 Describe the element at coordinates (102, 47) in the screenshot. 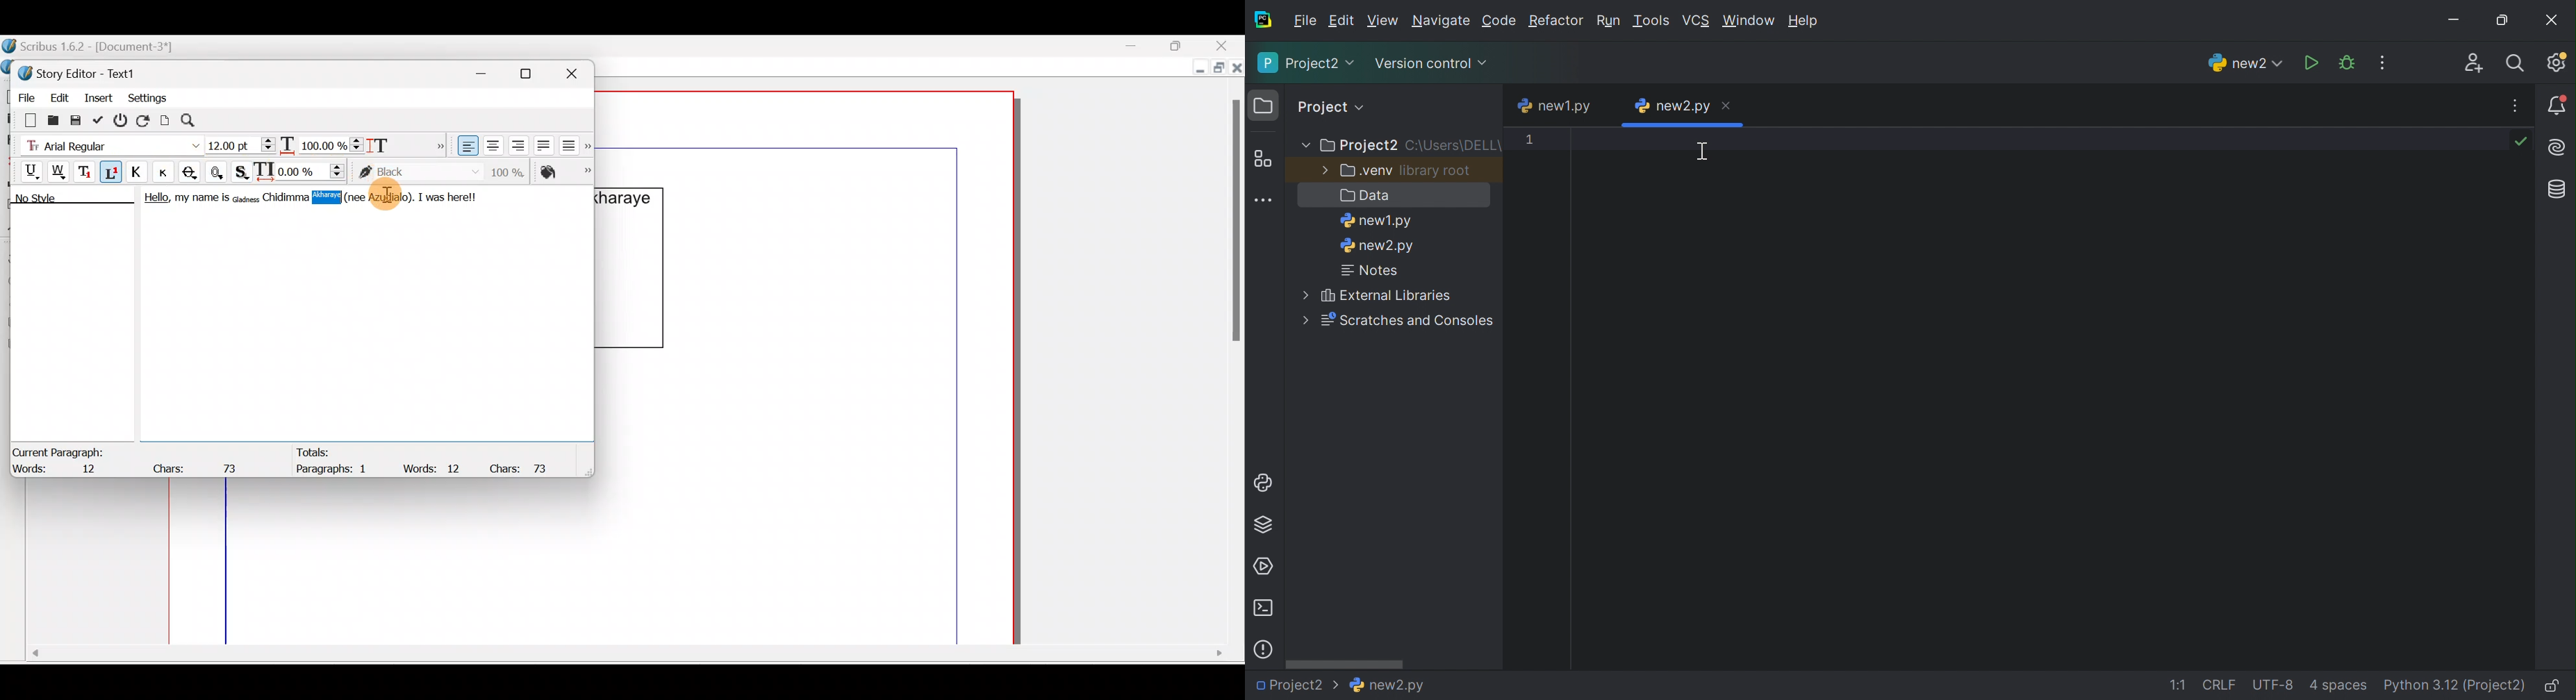

I see `Scribus 1.6.2 - [Document-3*]` at that location.